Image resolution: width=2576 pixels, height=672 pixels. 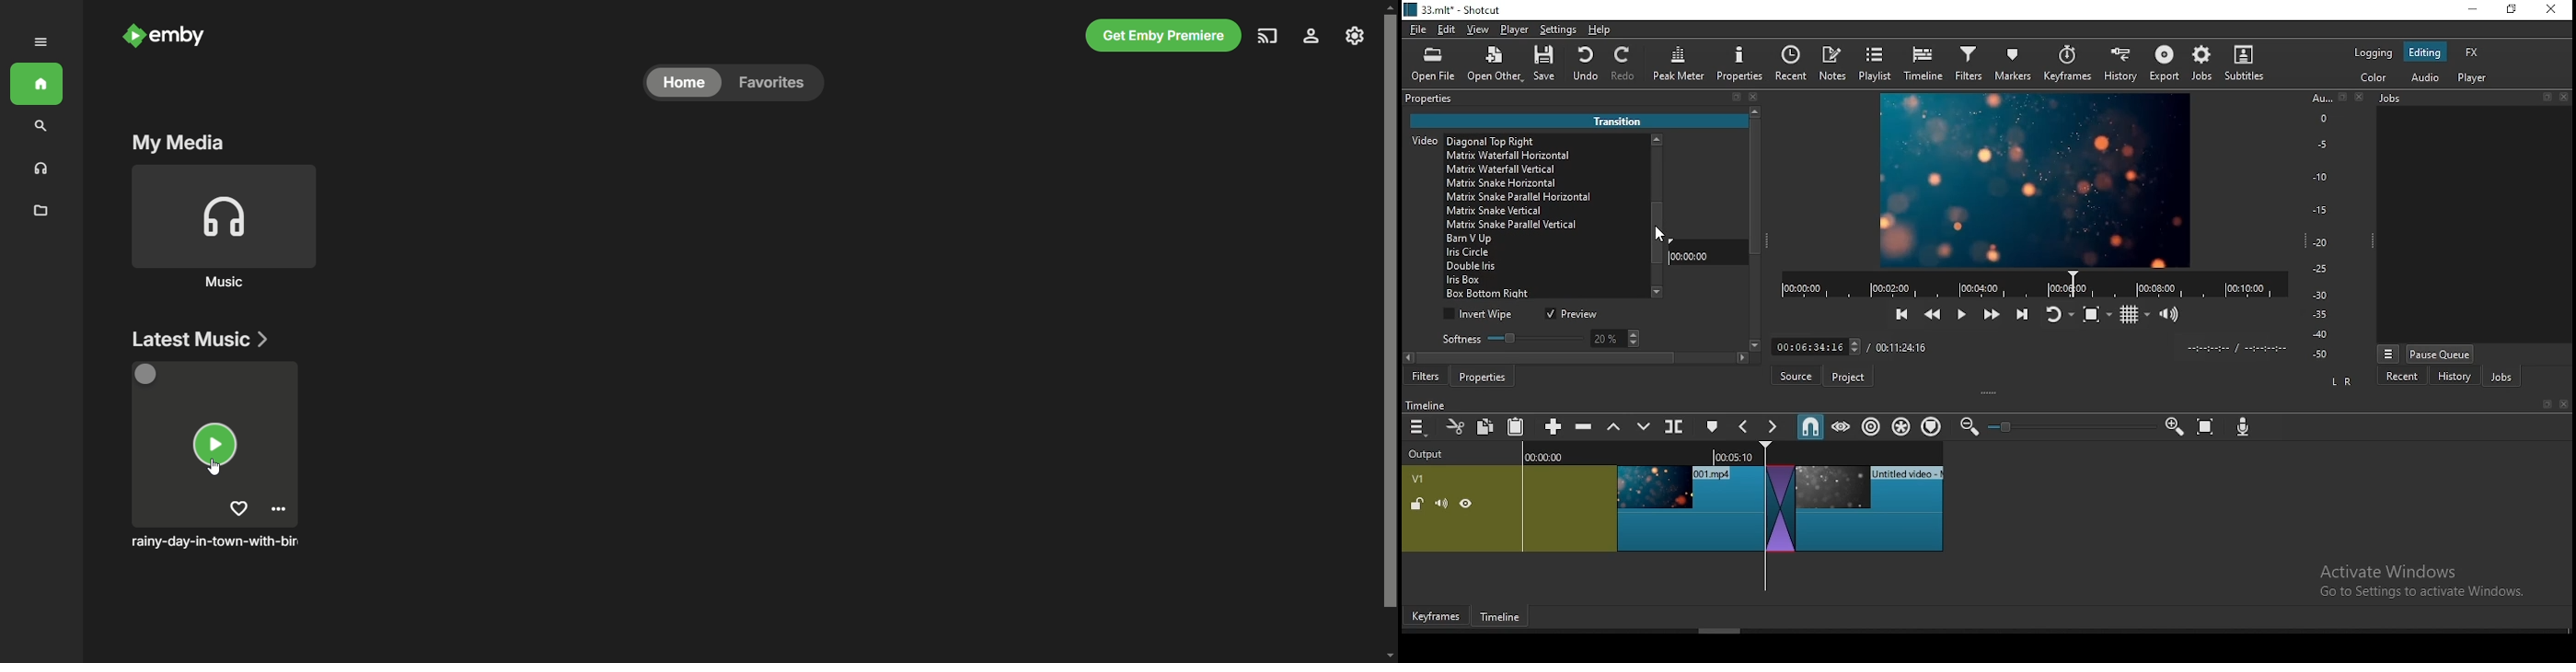 What do you see at coordinates (1653, 215) in the screenshot?
I see `scroll bar` at bounding box center [1653, 215].